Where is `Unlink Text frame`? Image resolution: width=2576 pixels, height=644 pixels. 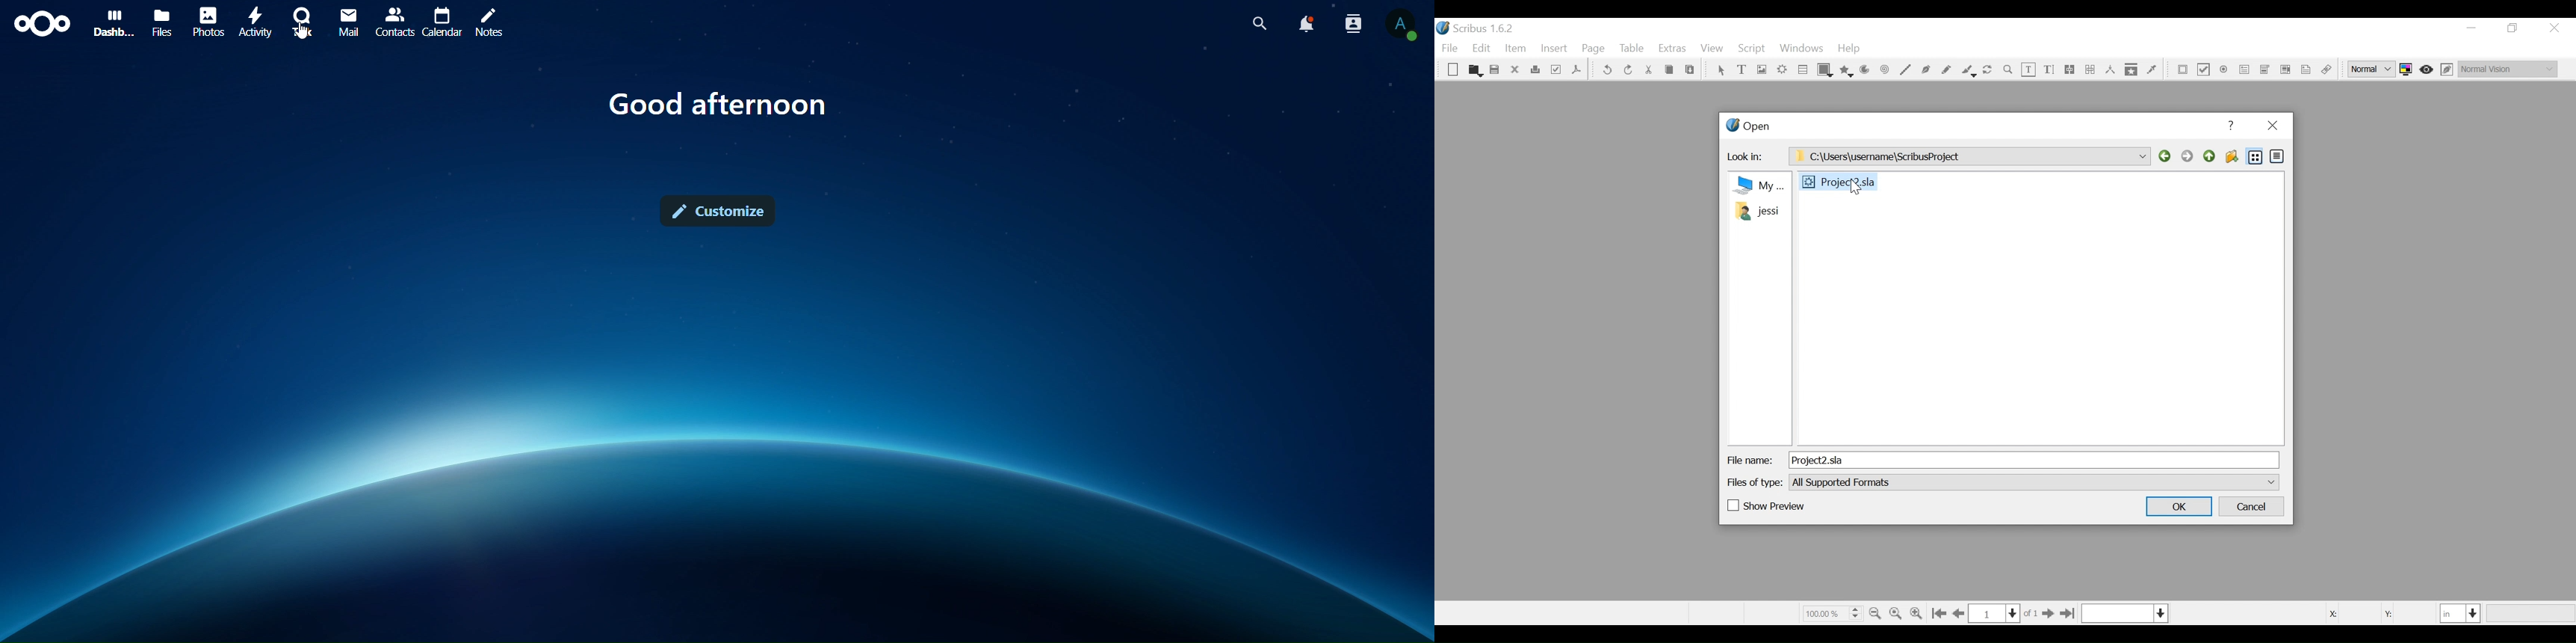
Unlink Text frame is located at coordinates (2090, 70).